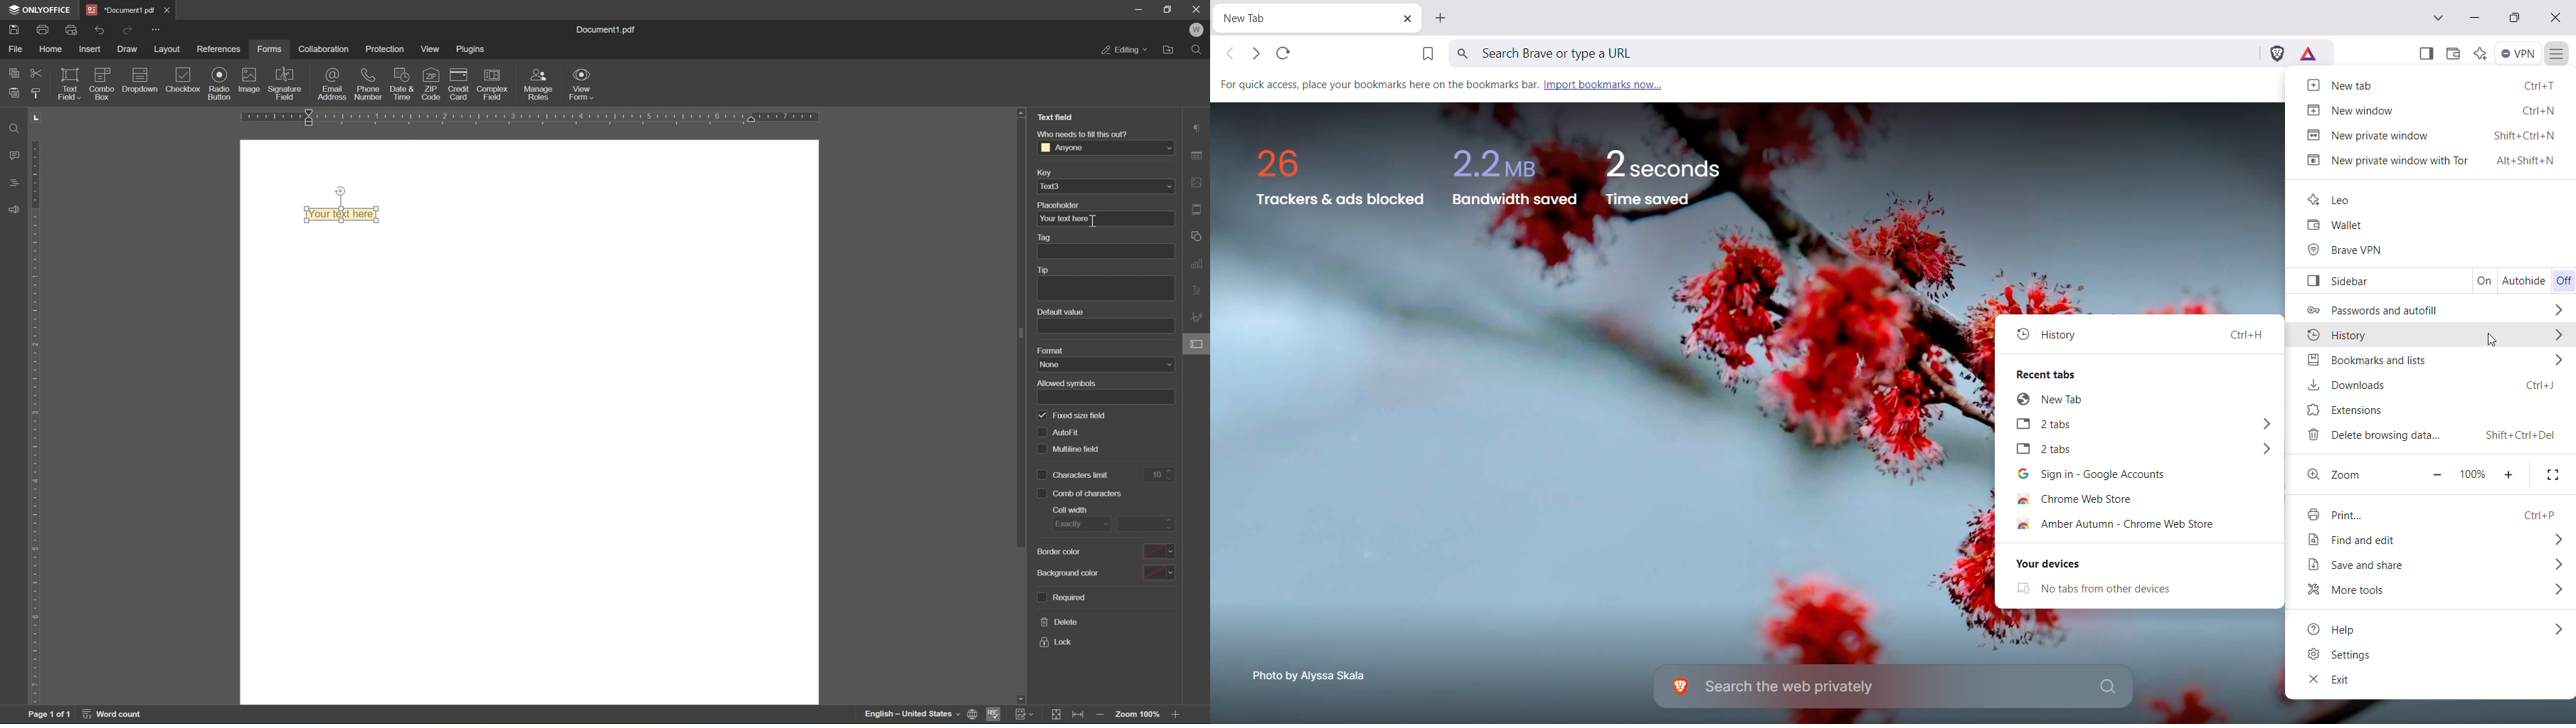 The height and width of the screenshot is (728, 2576). What do you see at coordinates (1200, 28) in the screenshot?
I see `W` at bounding box center [1200, 28].